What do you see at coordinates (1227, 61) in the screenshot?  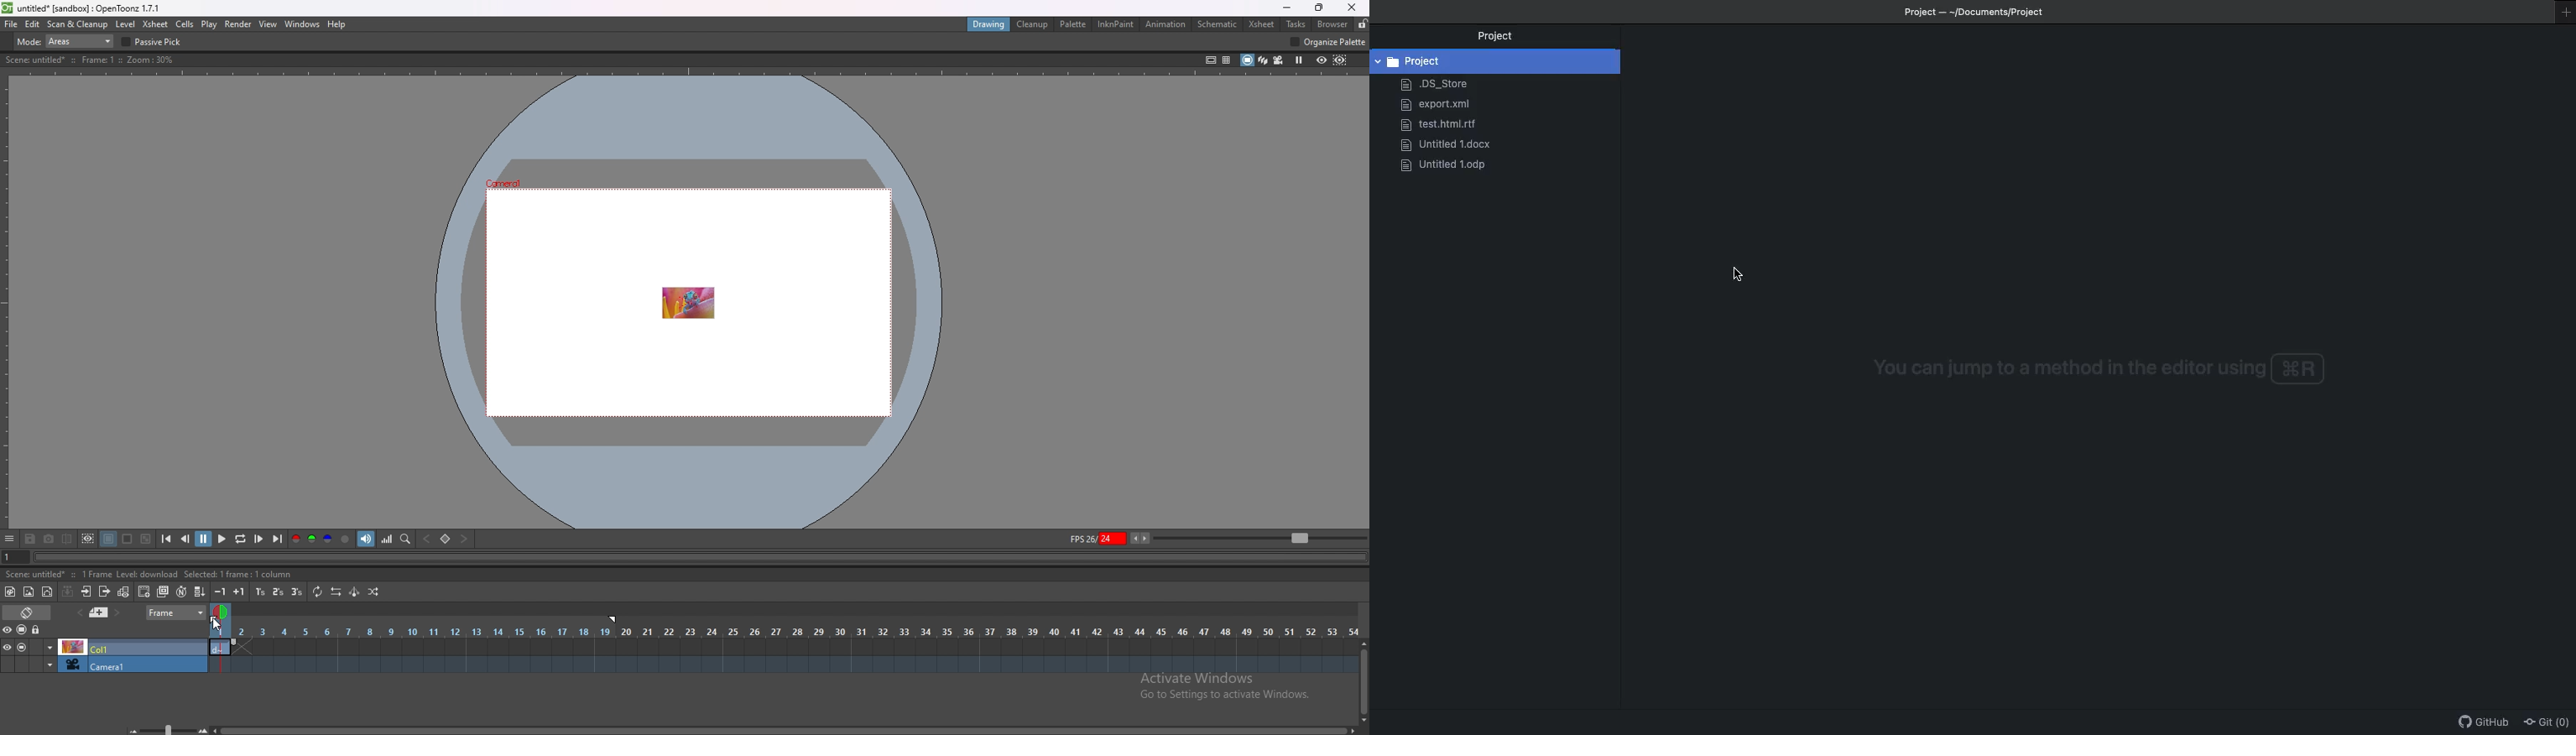 I see `field guide` at bounding box center [1227, 61].